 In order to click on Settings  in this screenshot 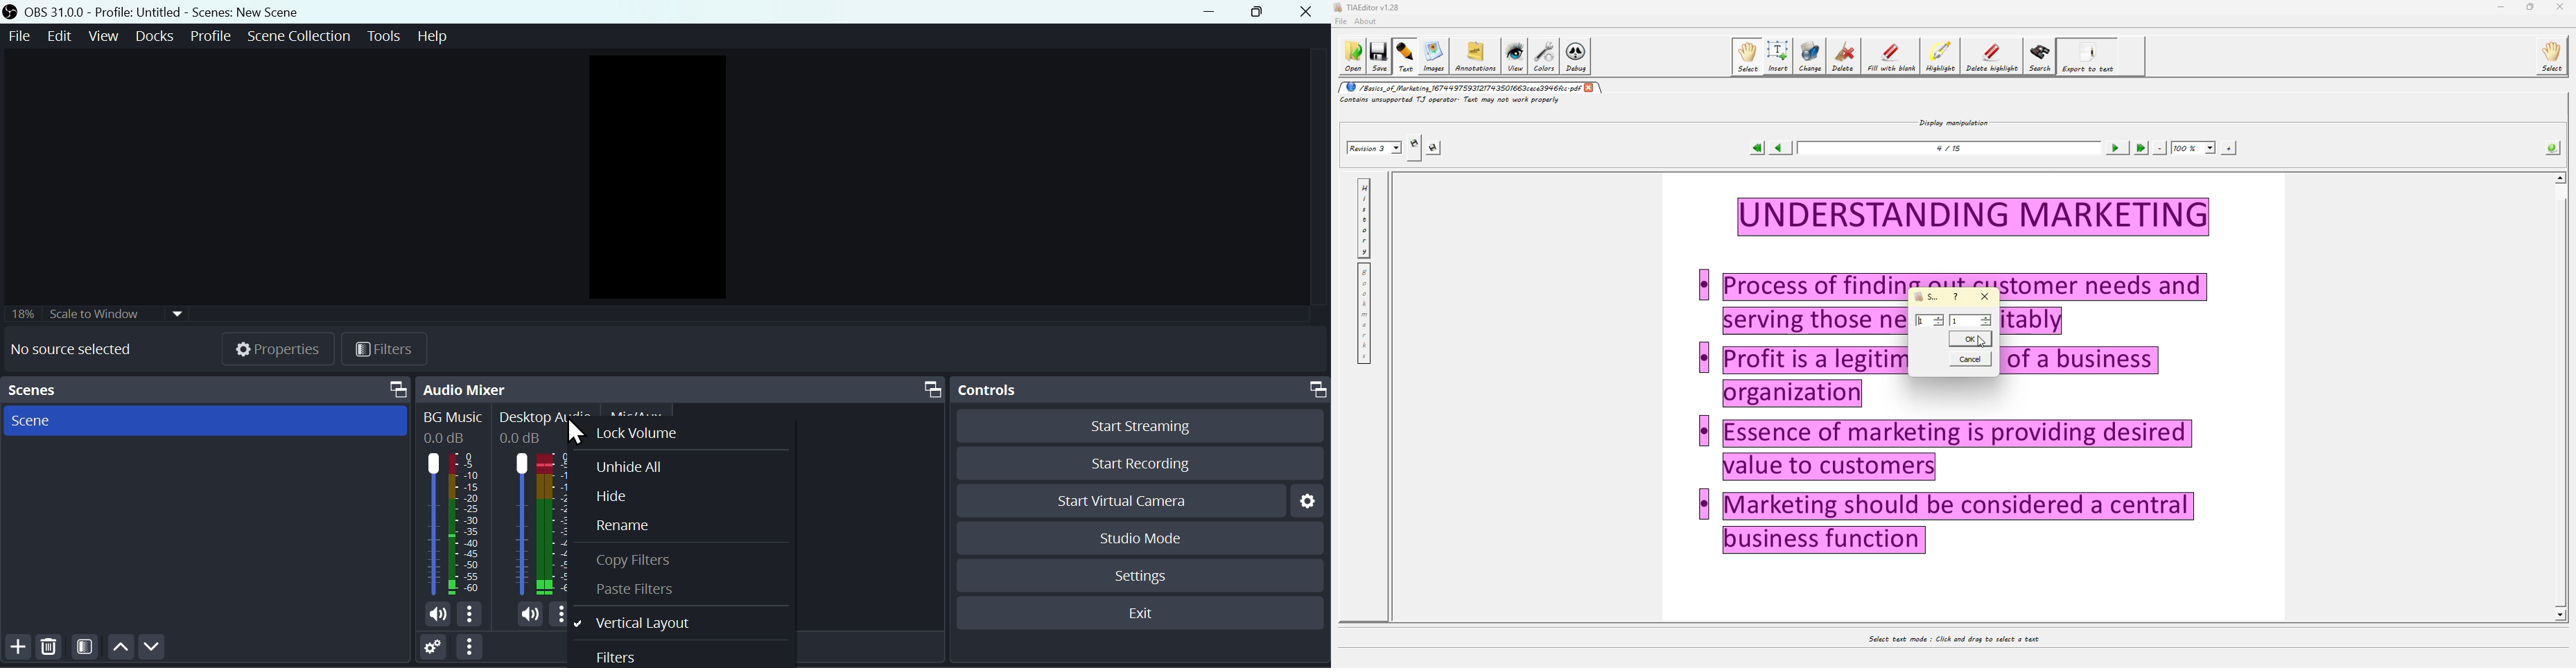, I will do `click(430, 647)`.